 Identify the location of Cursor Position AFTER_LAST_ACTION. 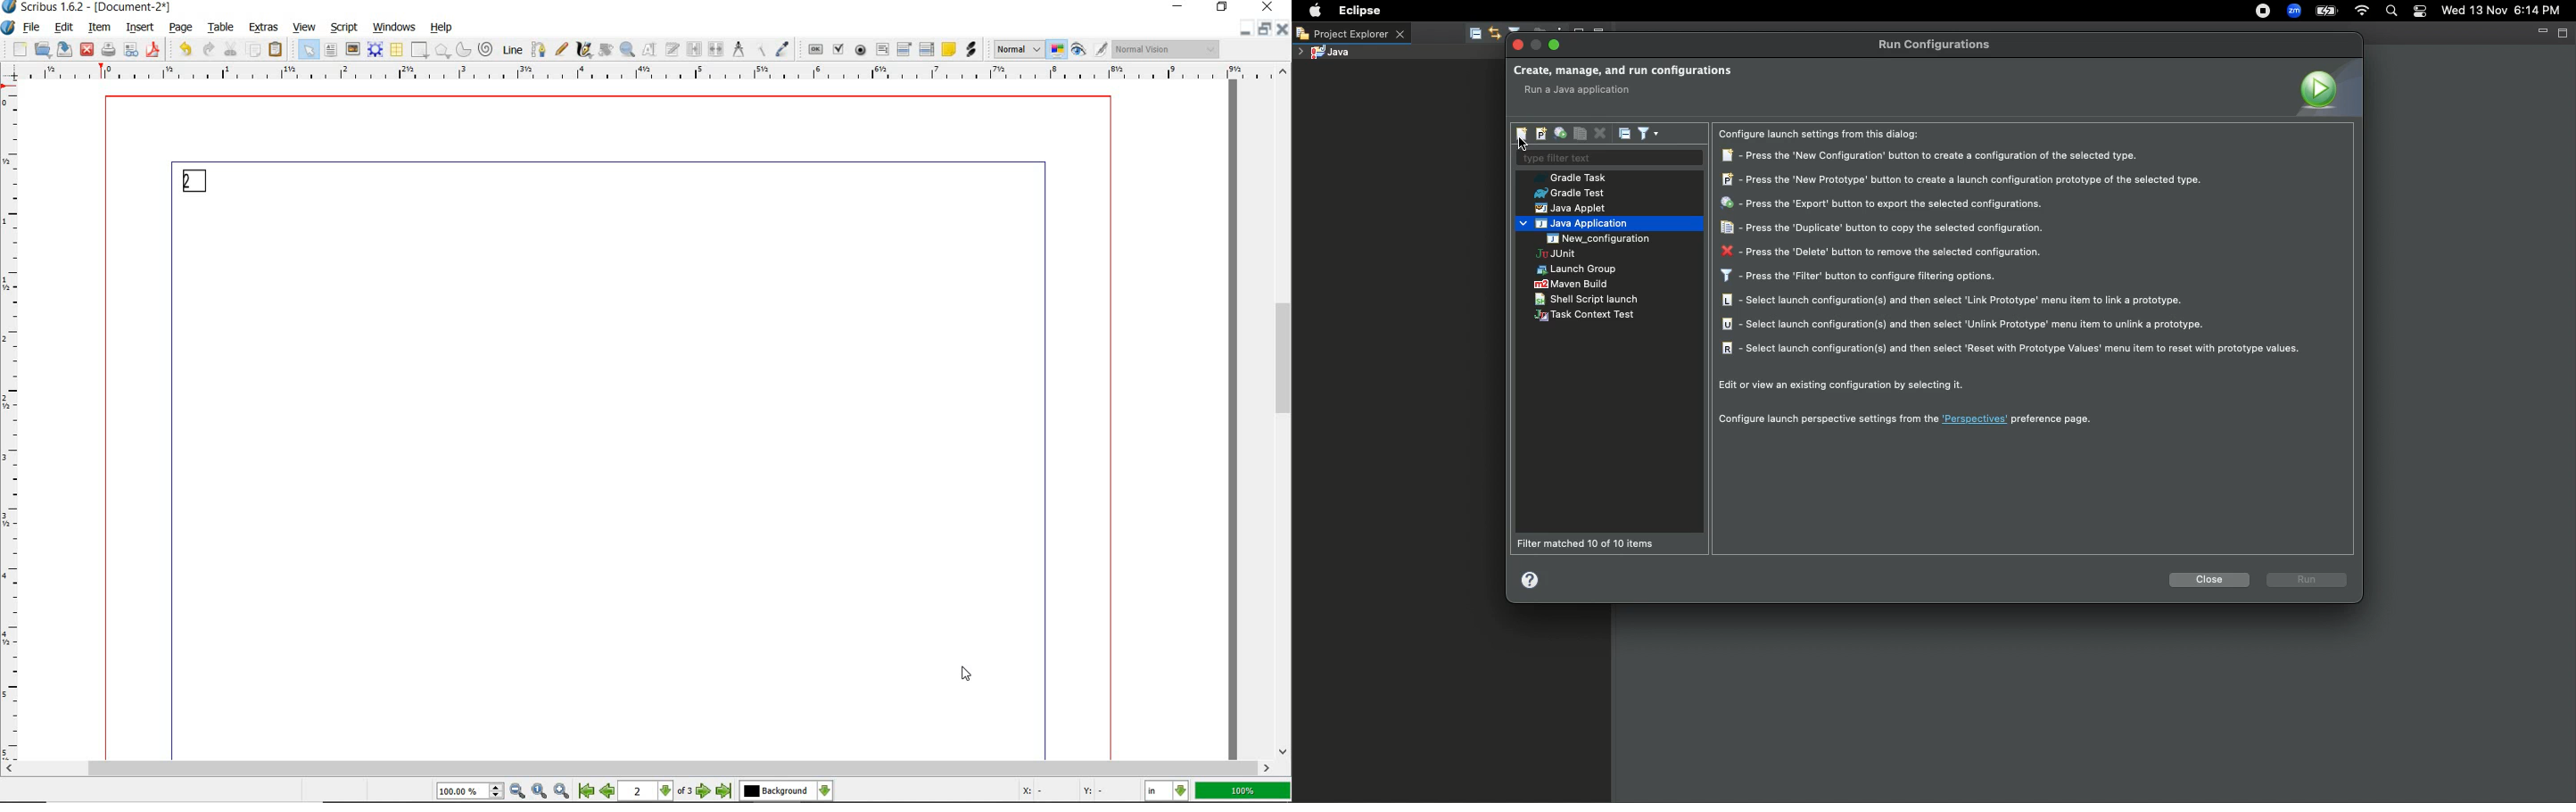
(965, 674).